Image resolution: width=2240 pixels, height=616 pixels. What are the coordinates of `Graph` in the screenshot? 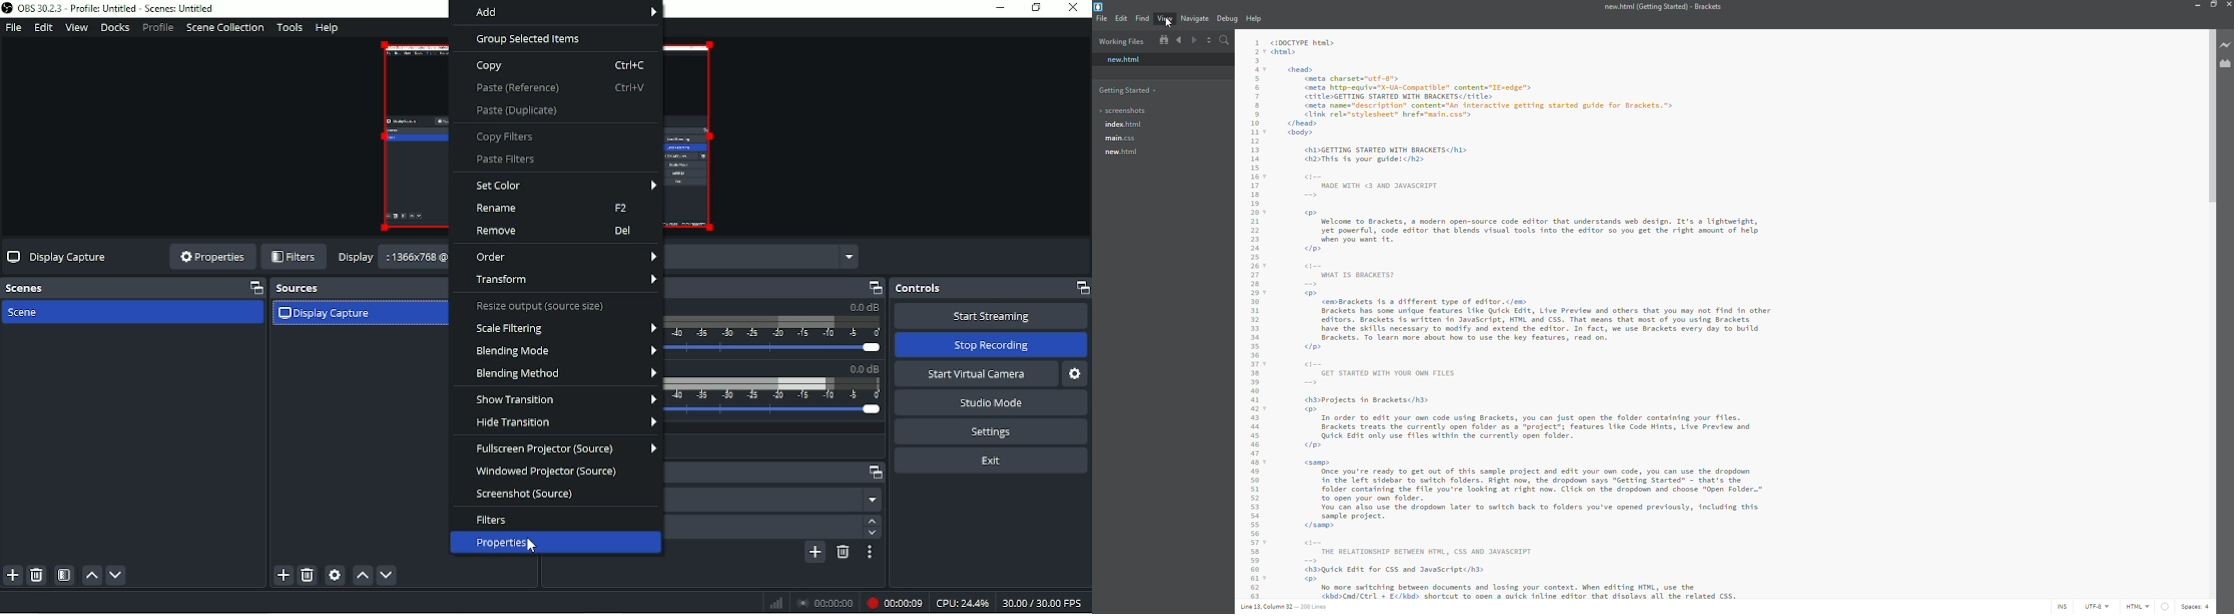 It's located at (777, 602).